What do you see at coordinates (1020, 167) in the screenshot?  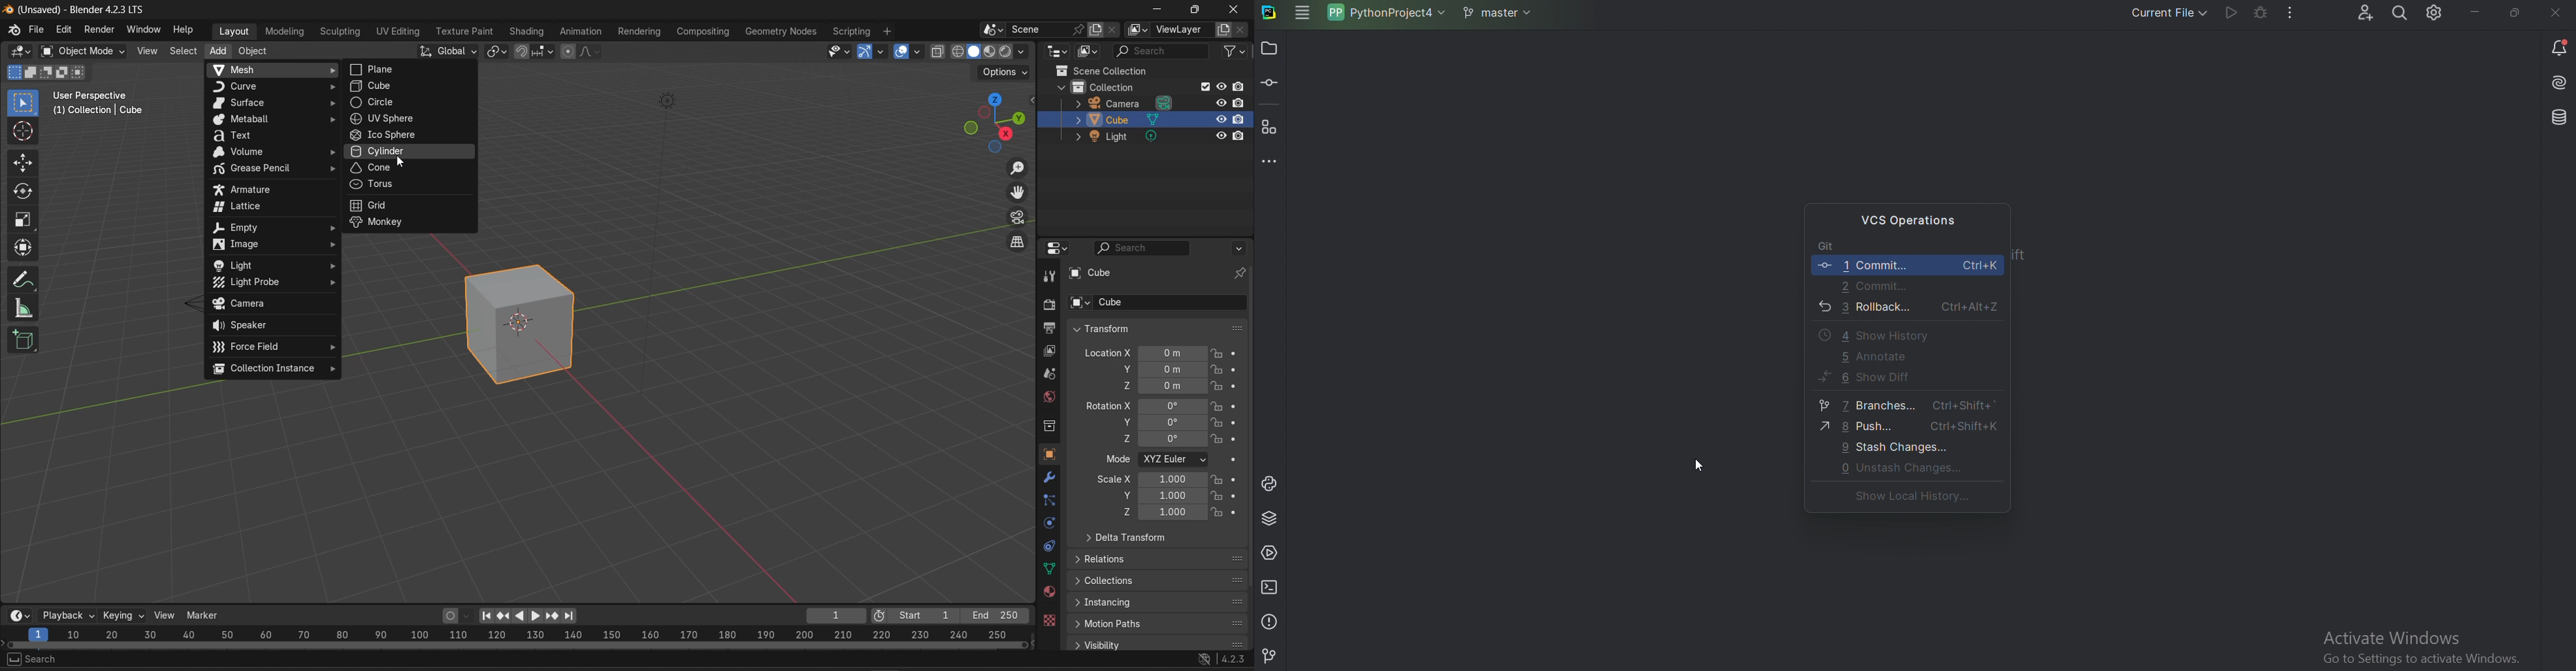 I see `zoom in/out in the view` at bounding box center [1020, 167].